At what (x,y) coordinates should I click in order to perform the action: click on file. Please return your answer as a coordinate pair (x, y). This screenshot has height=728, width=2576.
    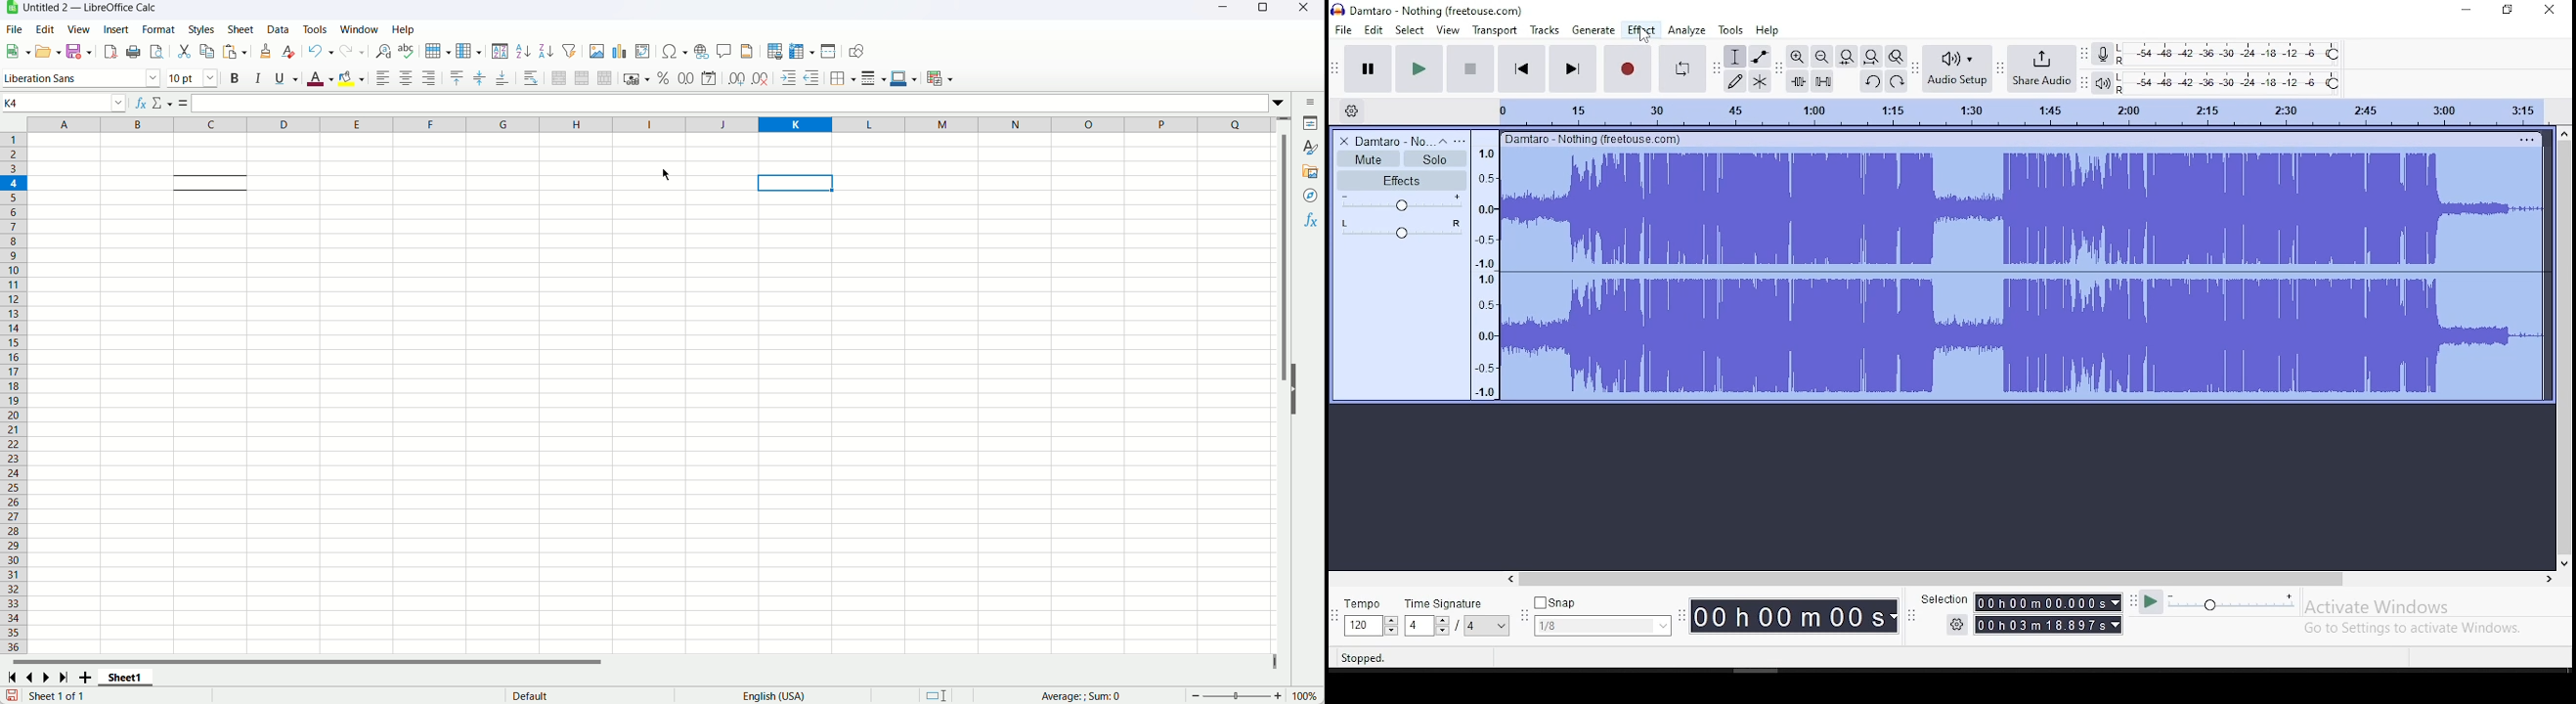
    Looking at the image, I should click on (1342, 28).